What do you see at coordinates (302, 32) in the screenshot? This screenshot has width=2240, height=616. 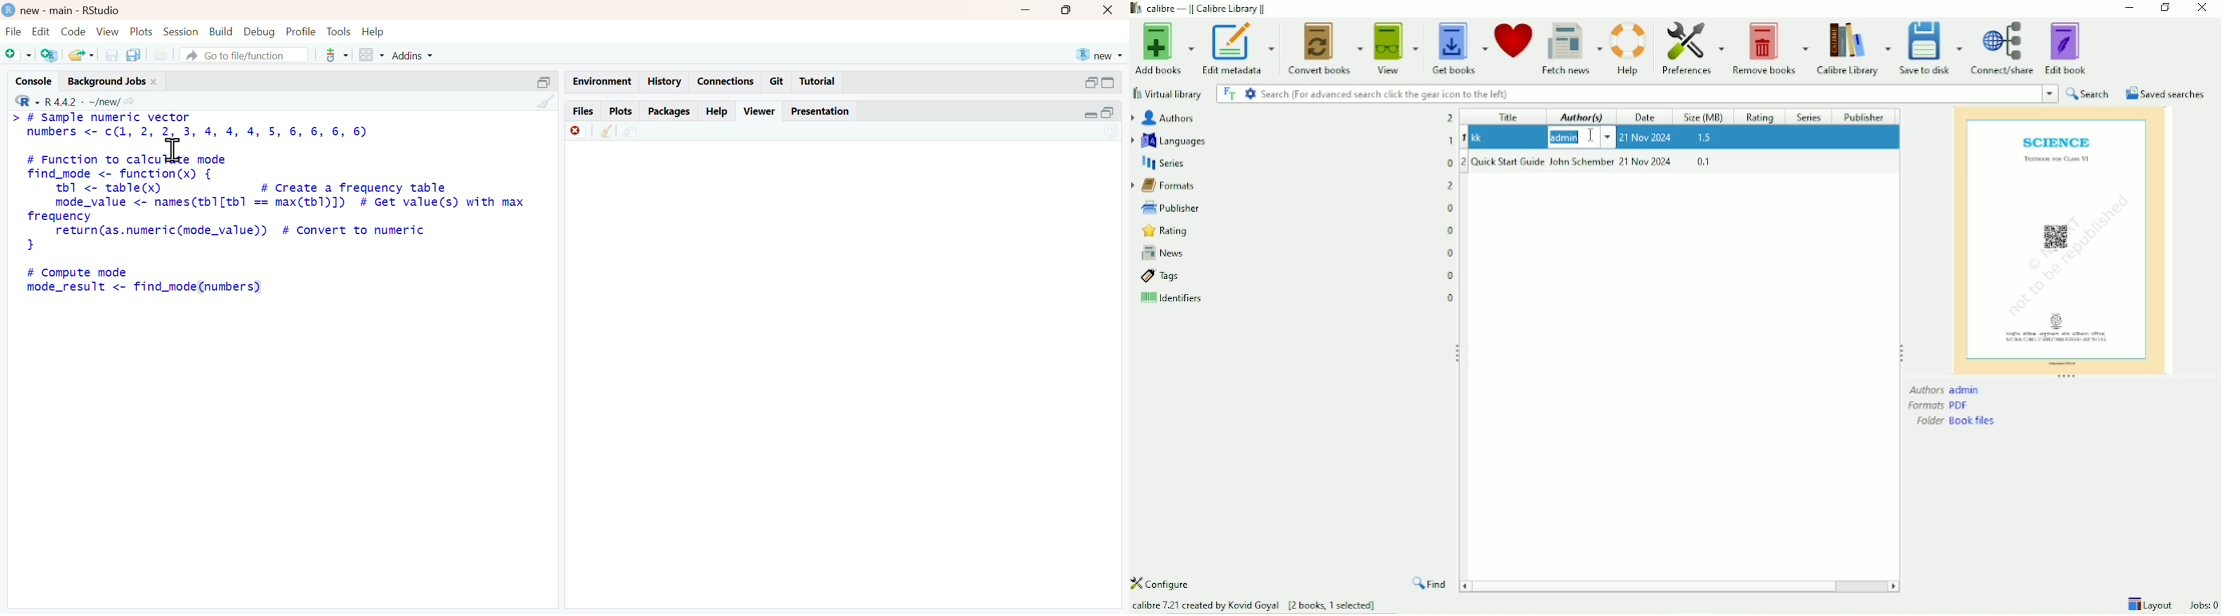 I see `profile` at bounding box center [302, 32].